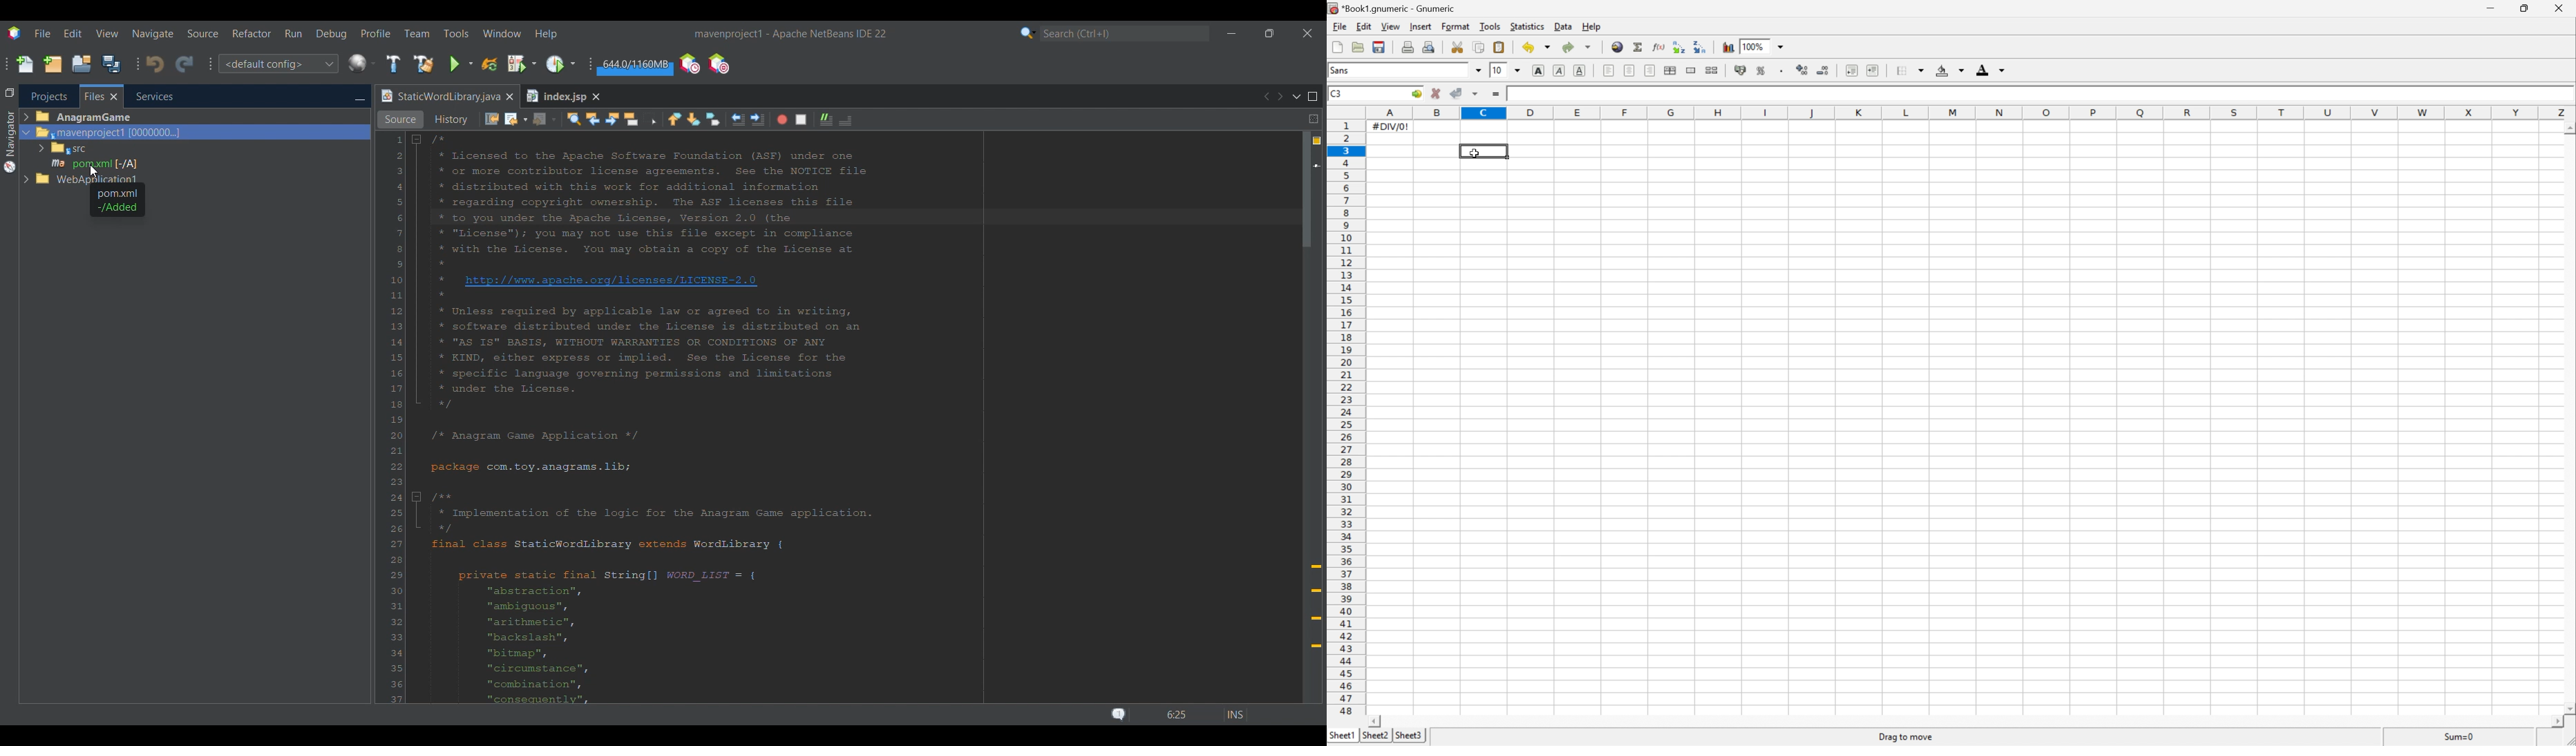  I want to click on Bookmark, so click(1316, 166).